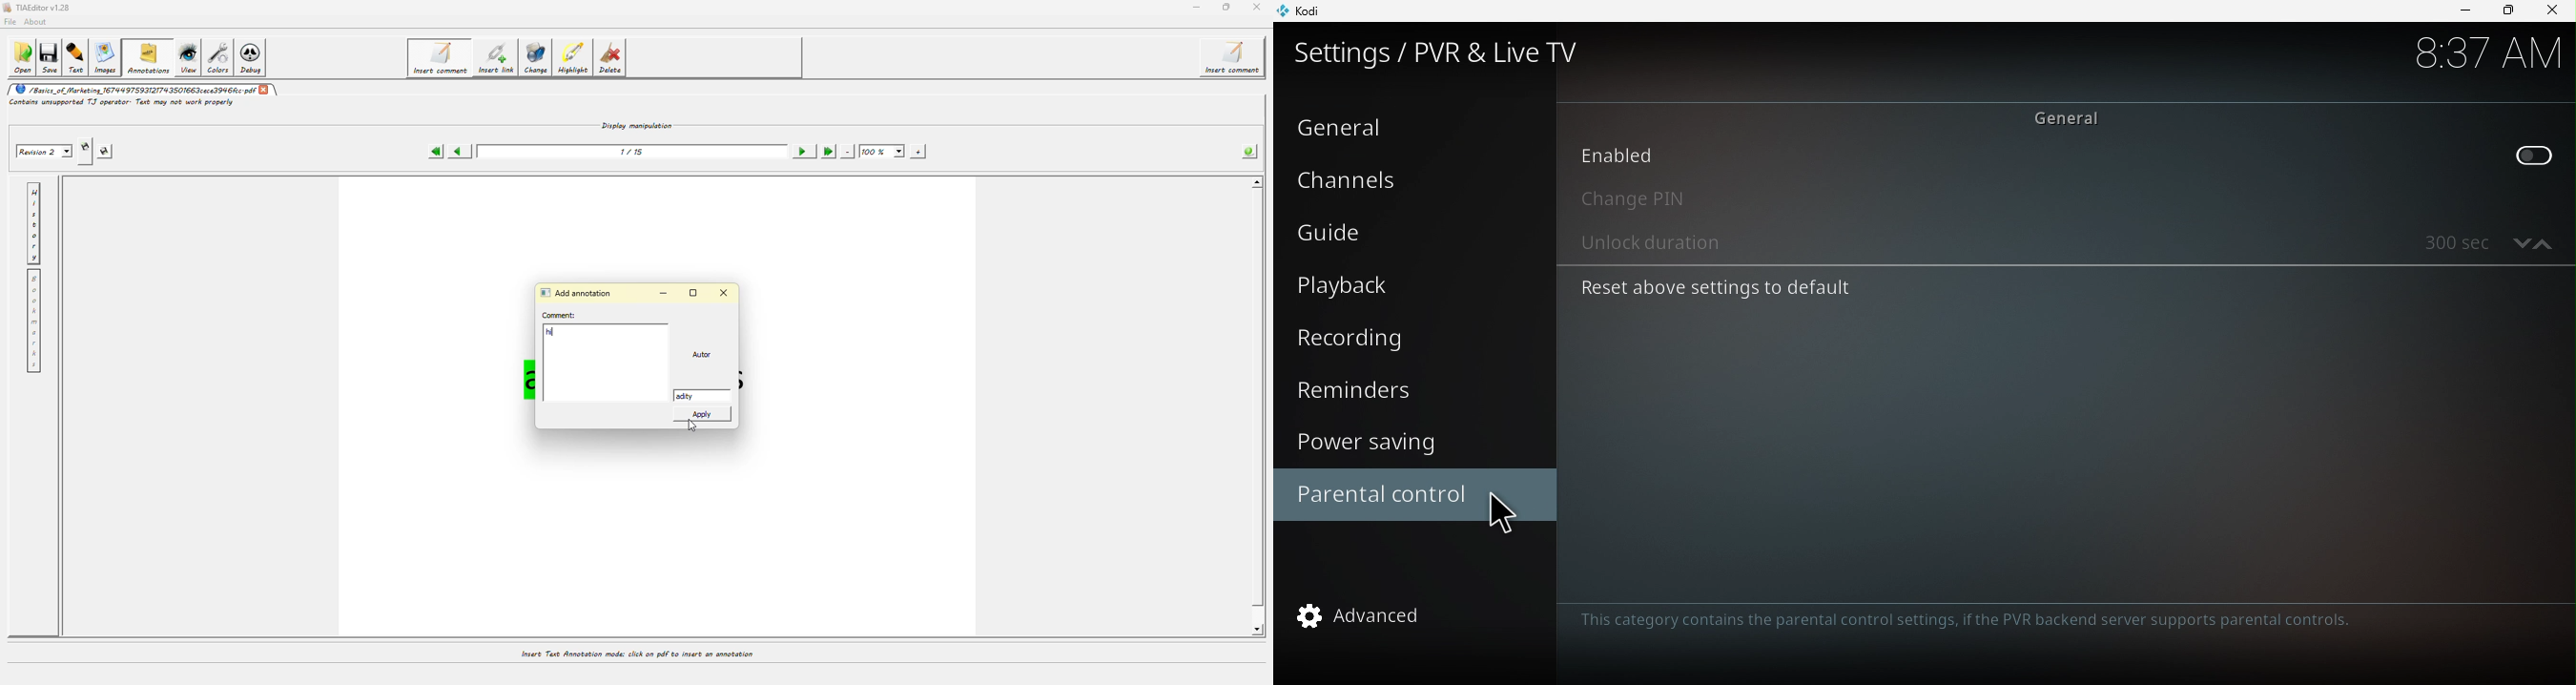  What do you see at coordinates (2464, 12) in the screenshot?
I see `Minimize` at bounding box center [2464, 12].